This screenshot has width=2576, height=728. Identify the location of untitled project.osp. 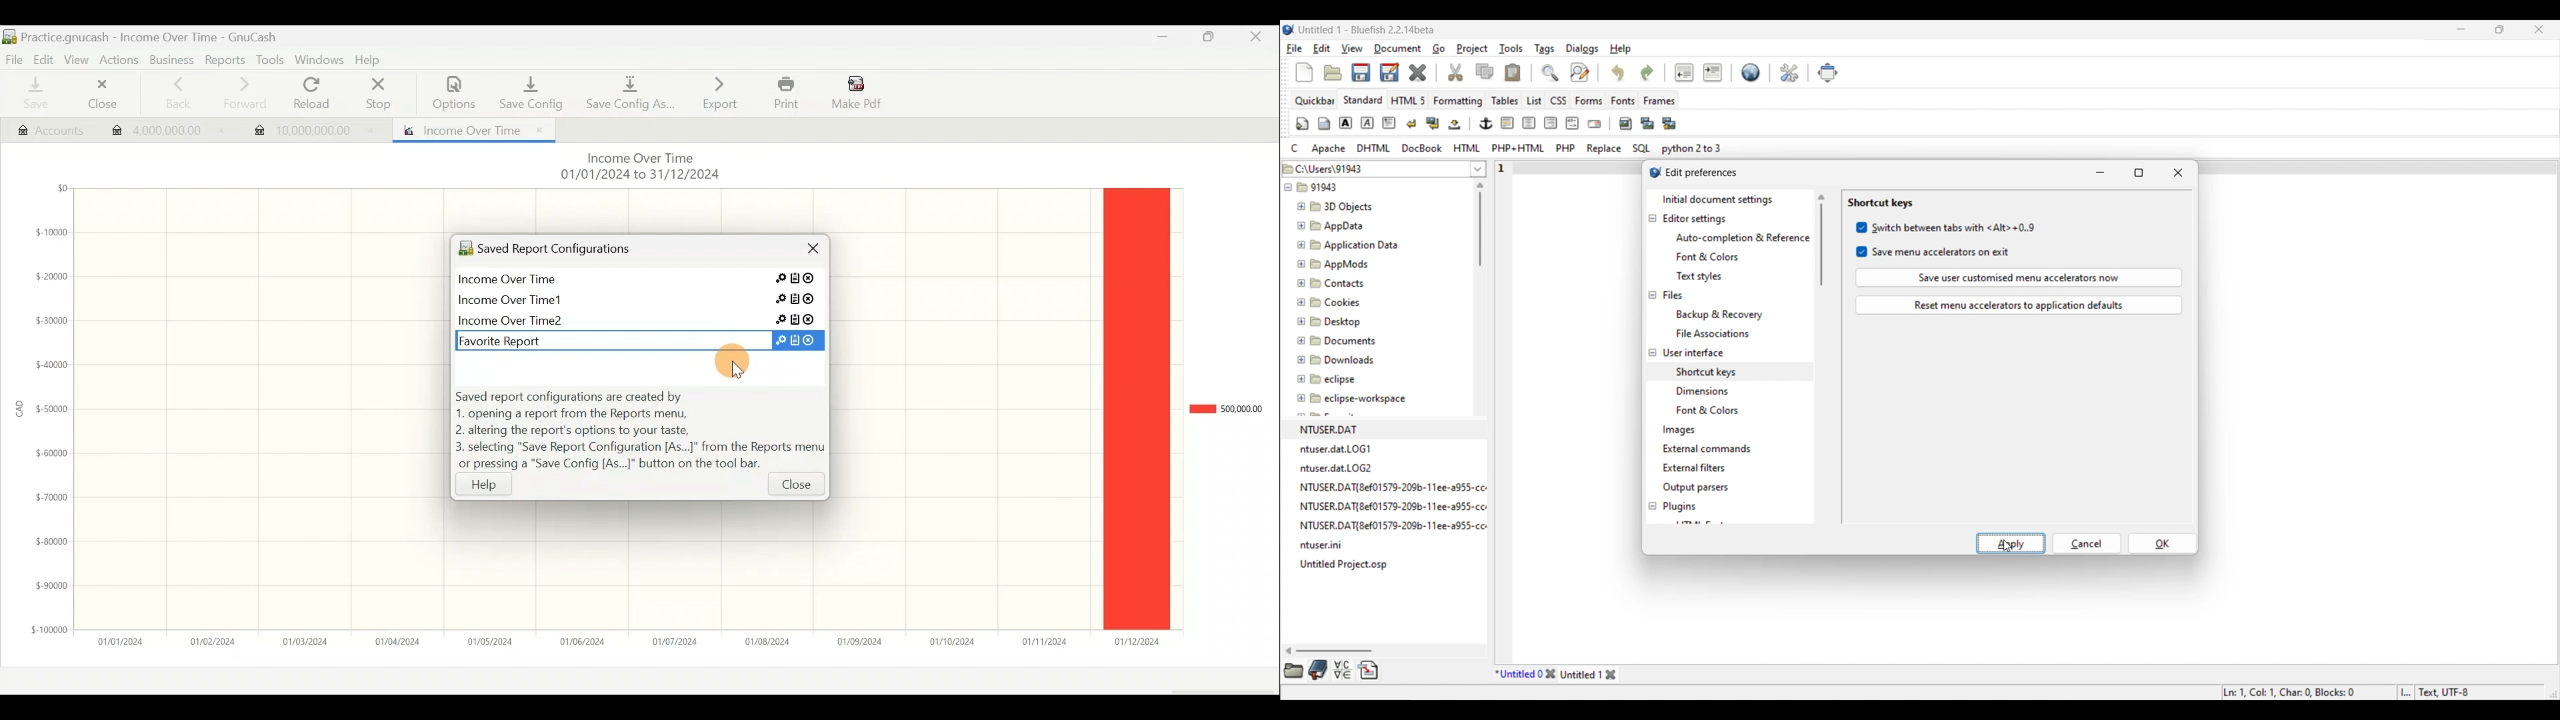
(1347, 564).